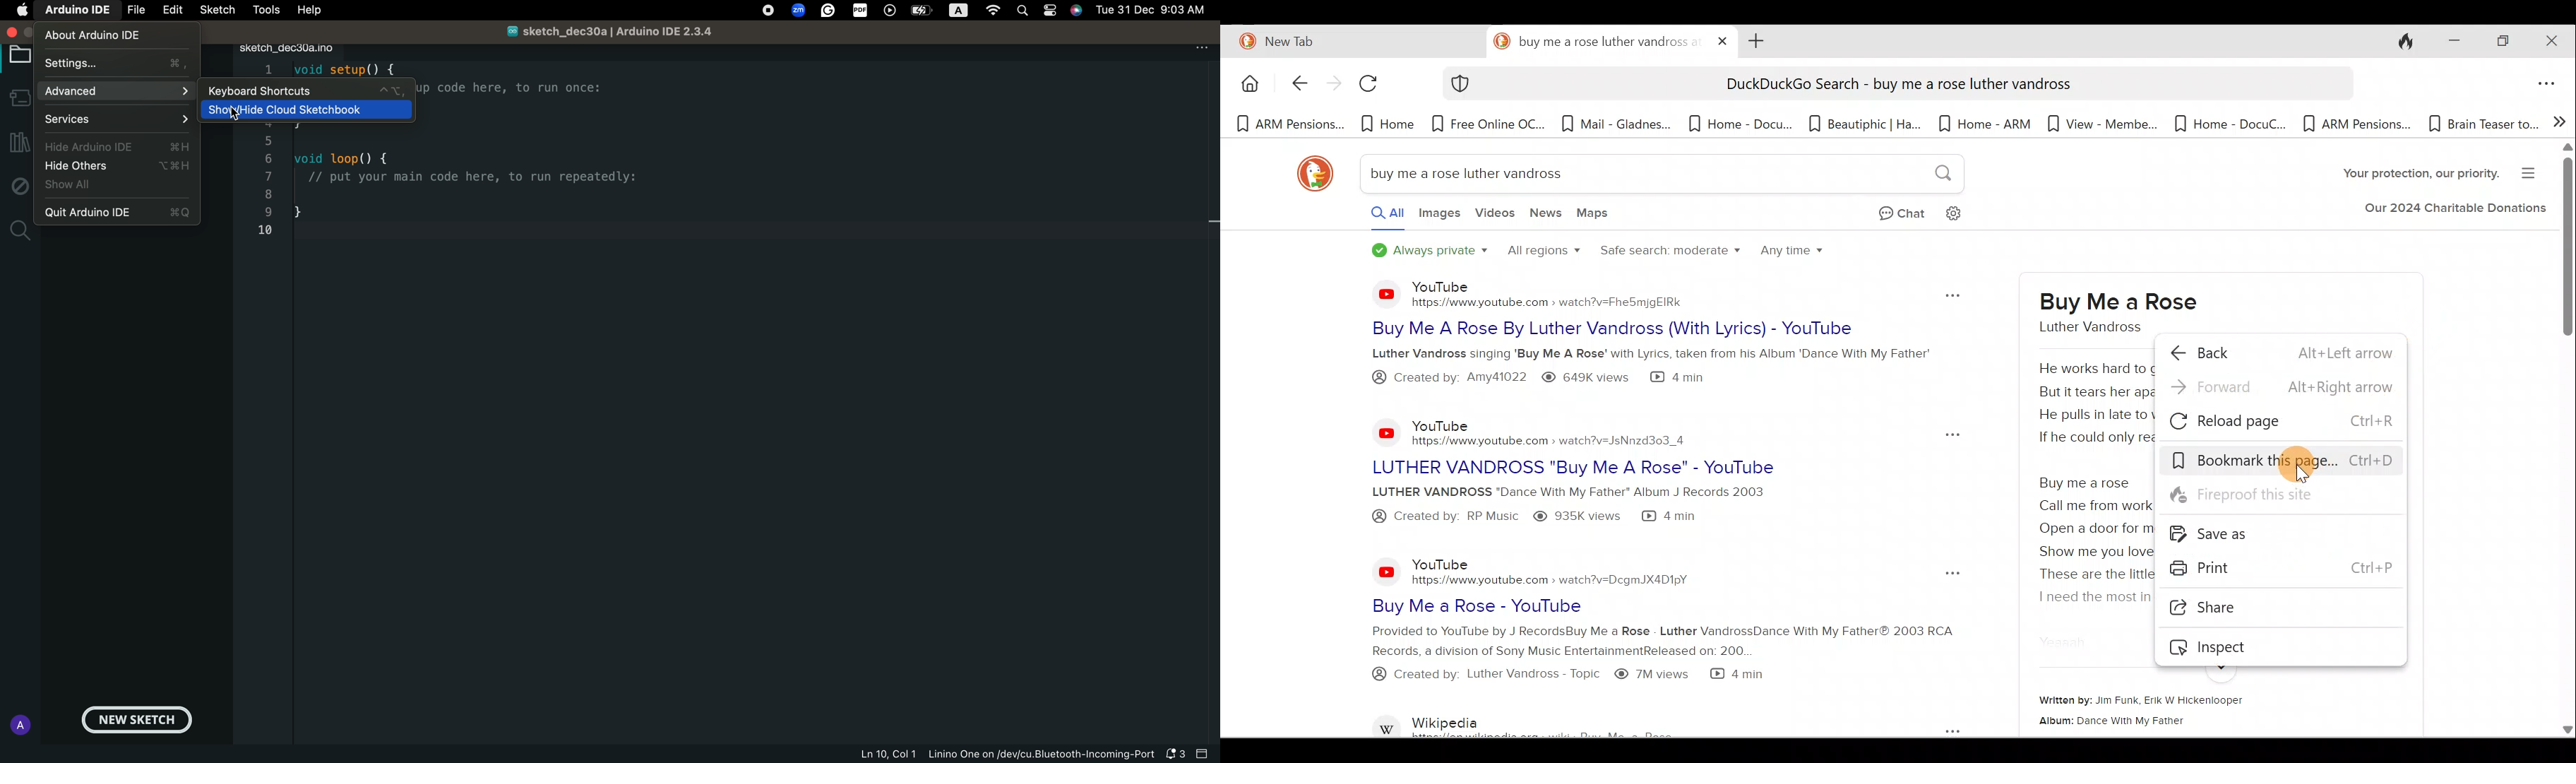 This screenshot has height=784, width=2576. Describe the element at coordinates (1568, 293) in the screenshot. I see `YouTube - https://www.youtube.com » watch?v=Fhe5mjgEIRk` at that location.